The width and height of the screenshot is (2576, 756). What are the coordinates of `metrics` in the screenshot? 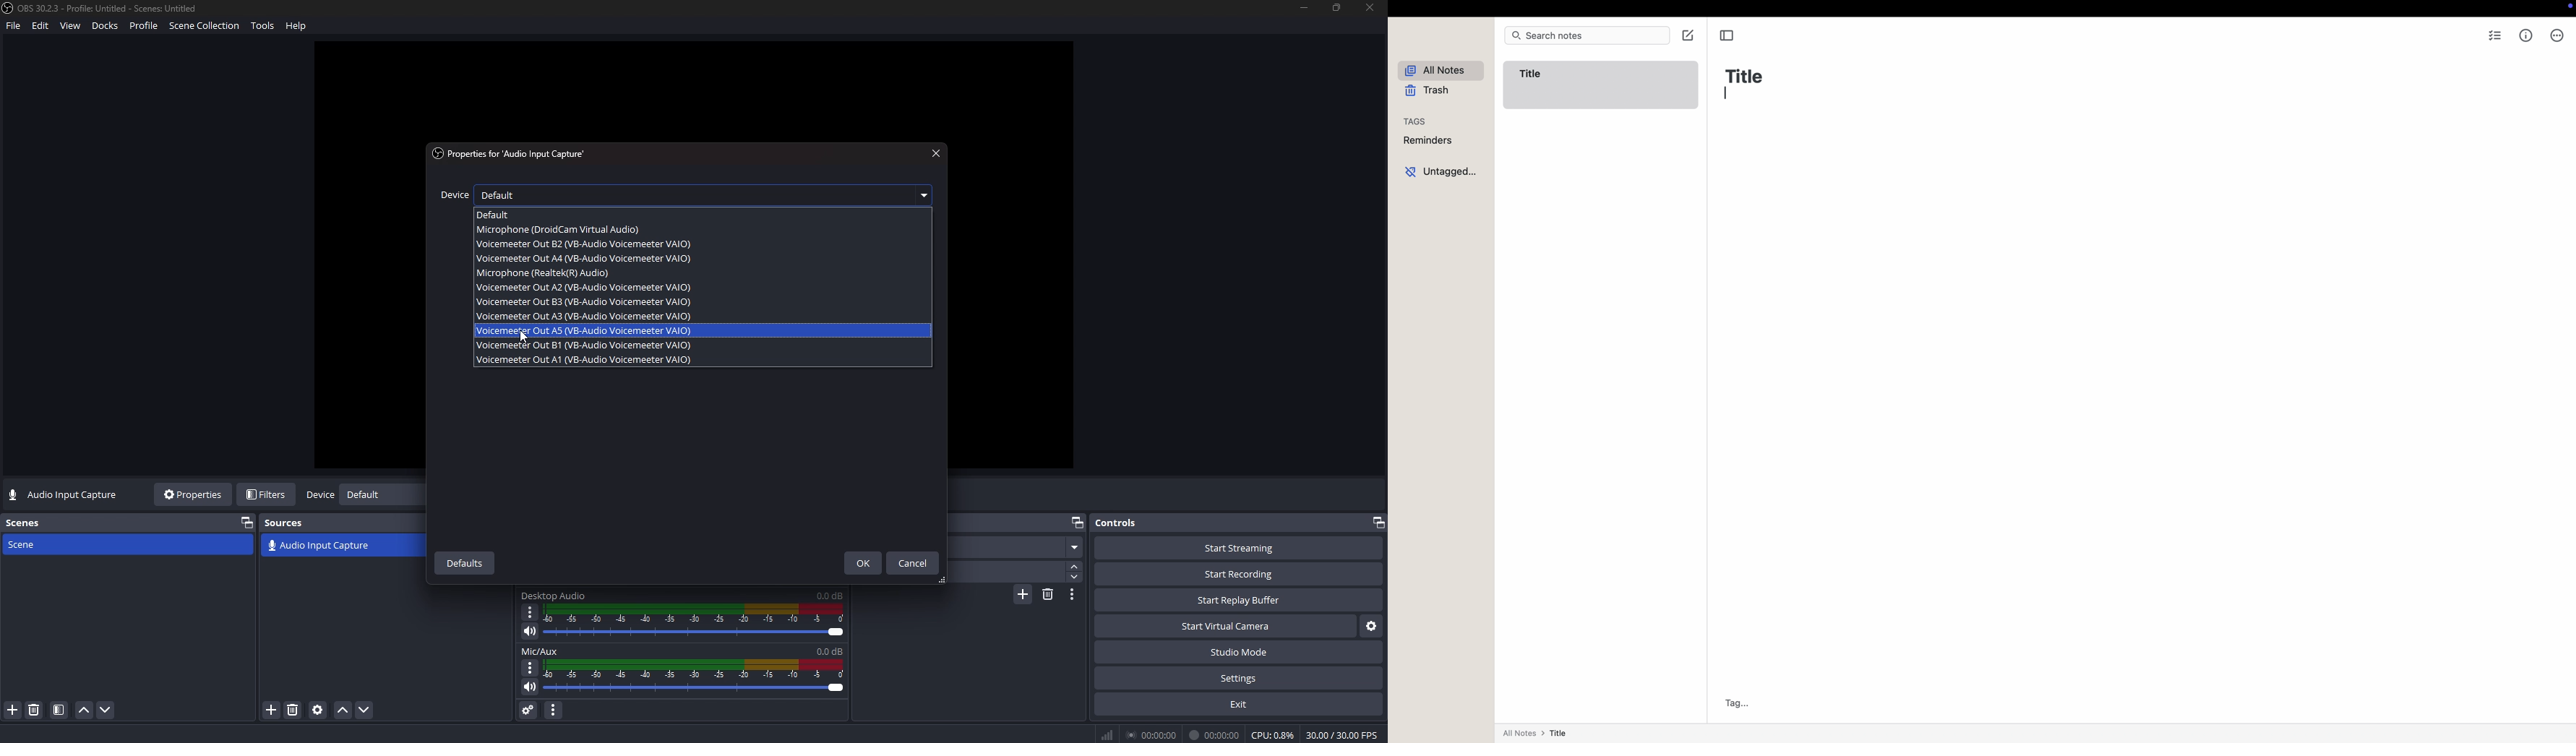 It's located at (2527, 37).